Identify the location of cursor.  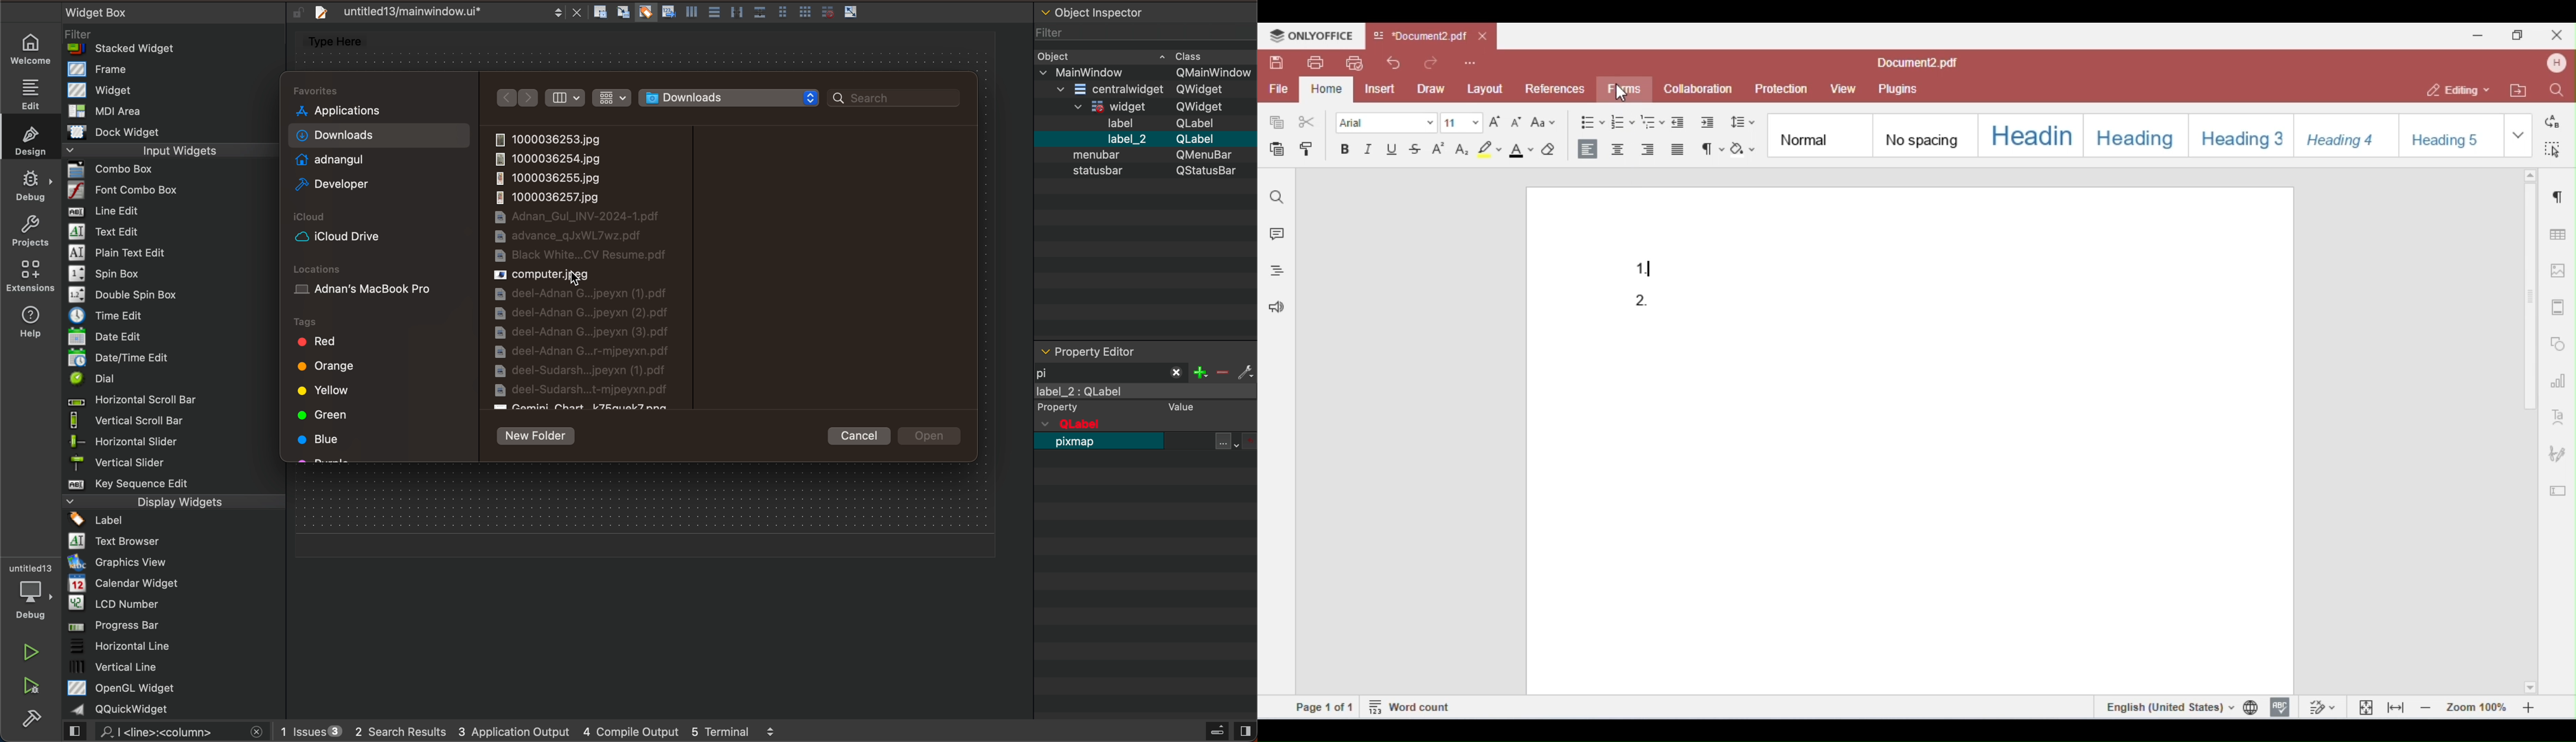
(576, 278).